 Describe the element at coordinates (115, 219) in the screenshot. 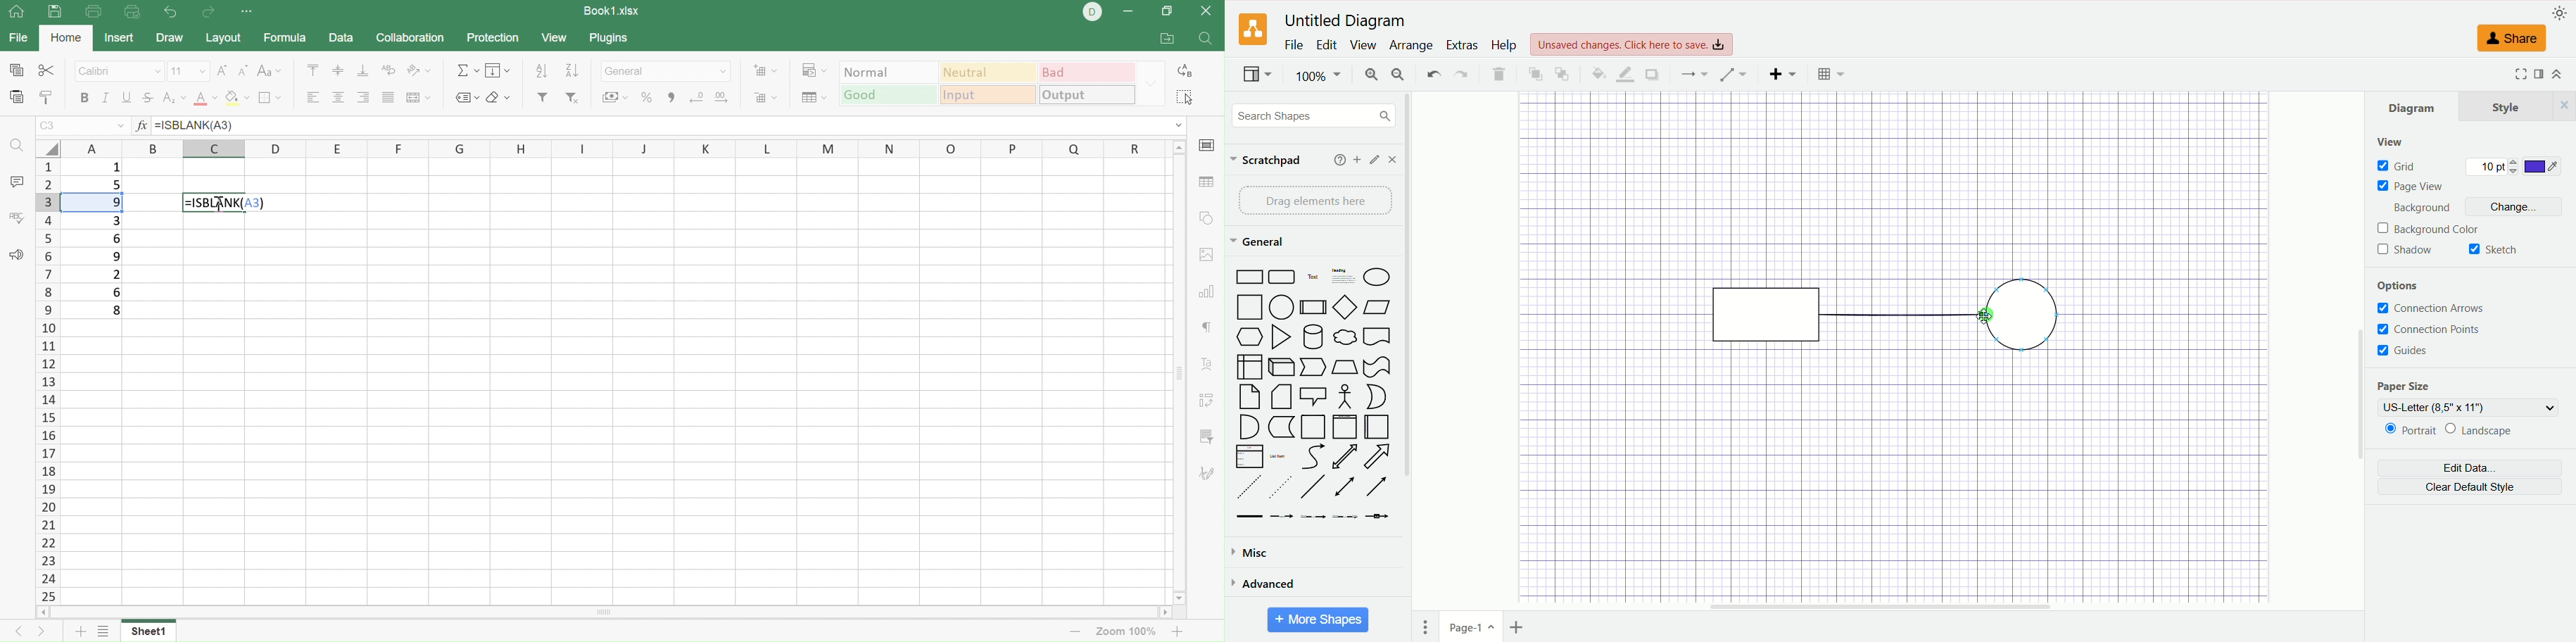

I see `3` at that location.